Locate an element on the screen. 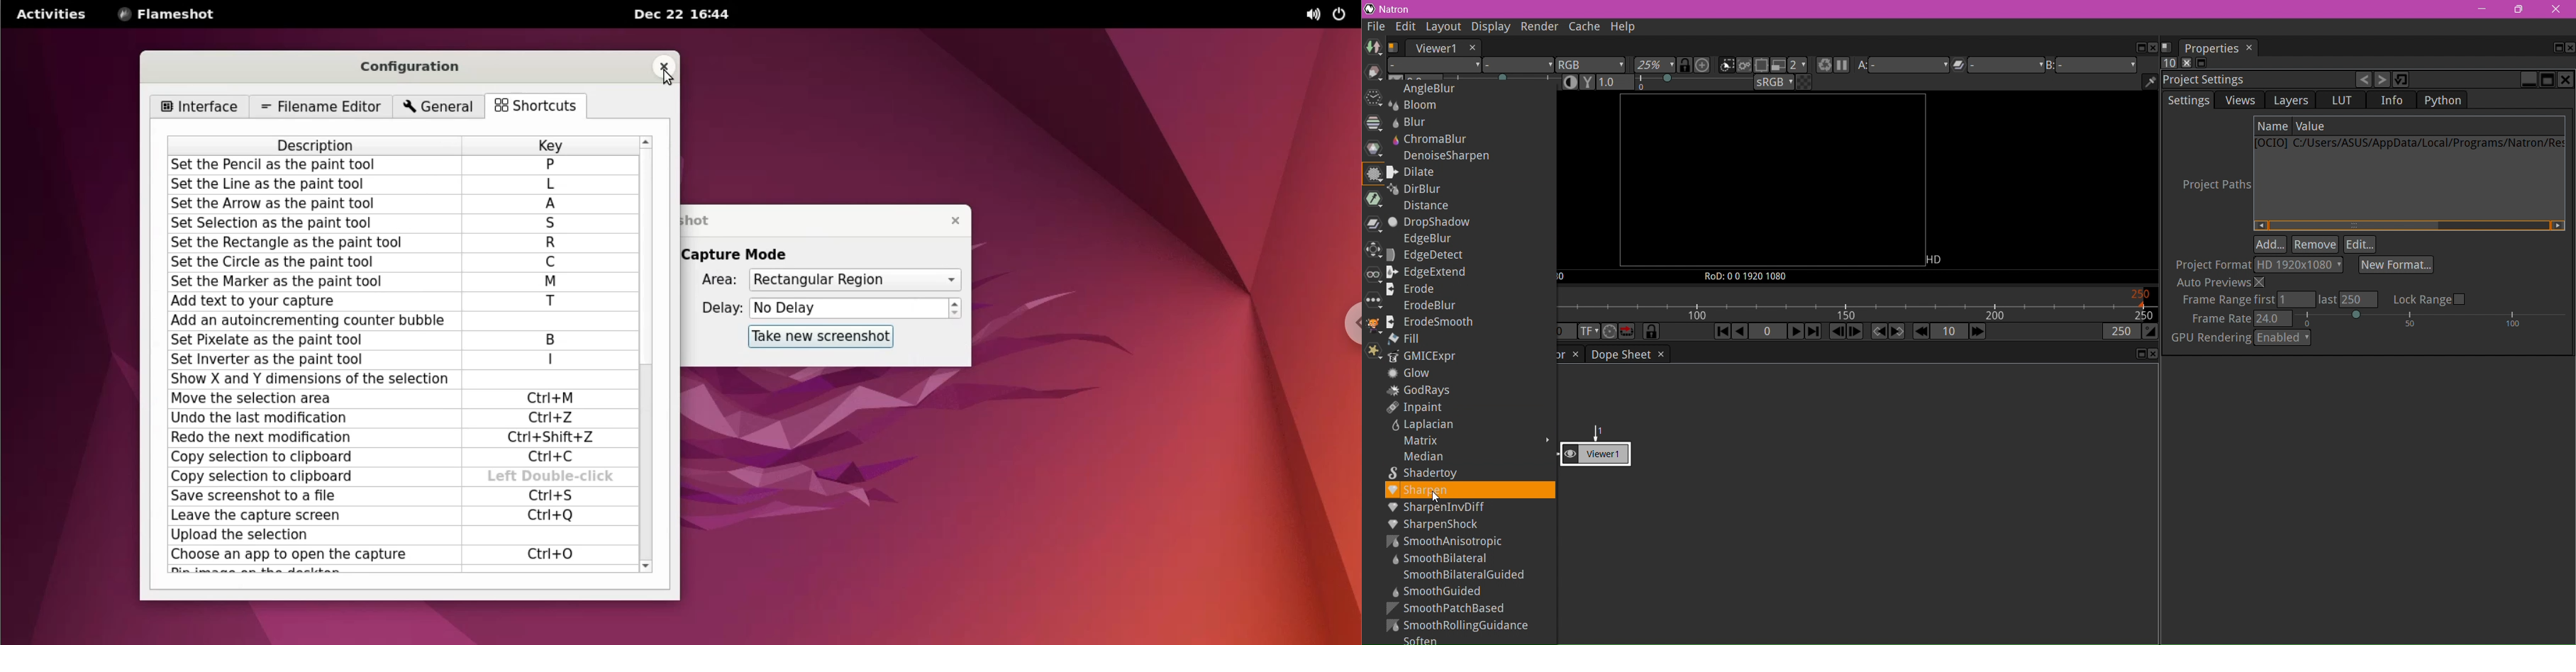 The height and width of the screenshot is (672, 2576). Bloom is located at coordinates (1418, 106).